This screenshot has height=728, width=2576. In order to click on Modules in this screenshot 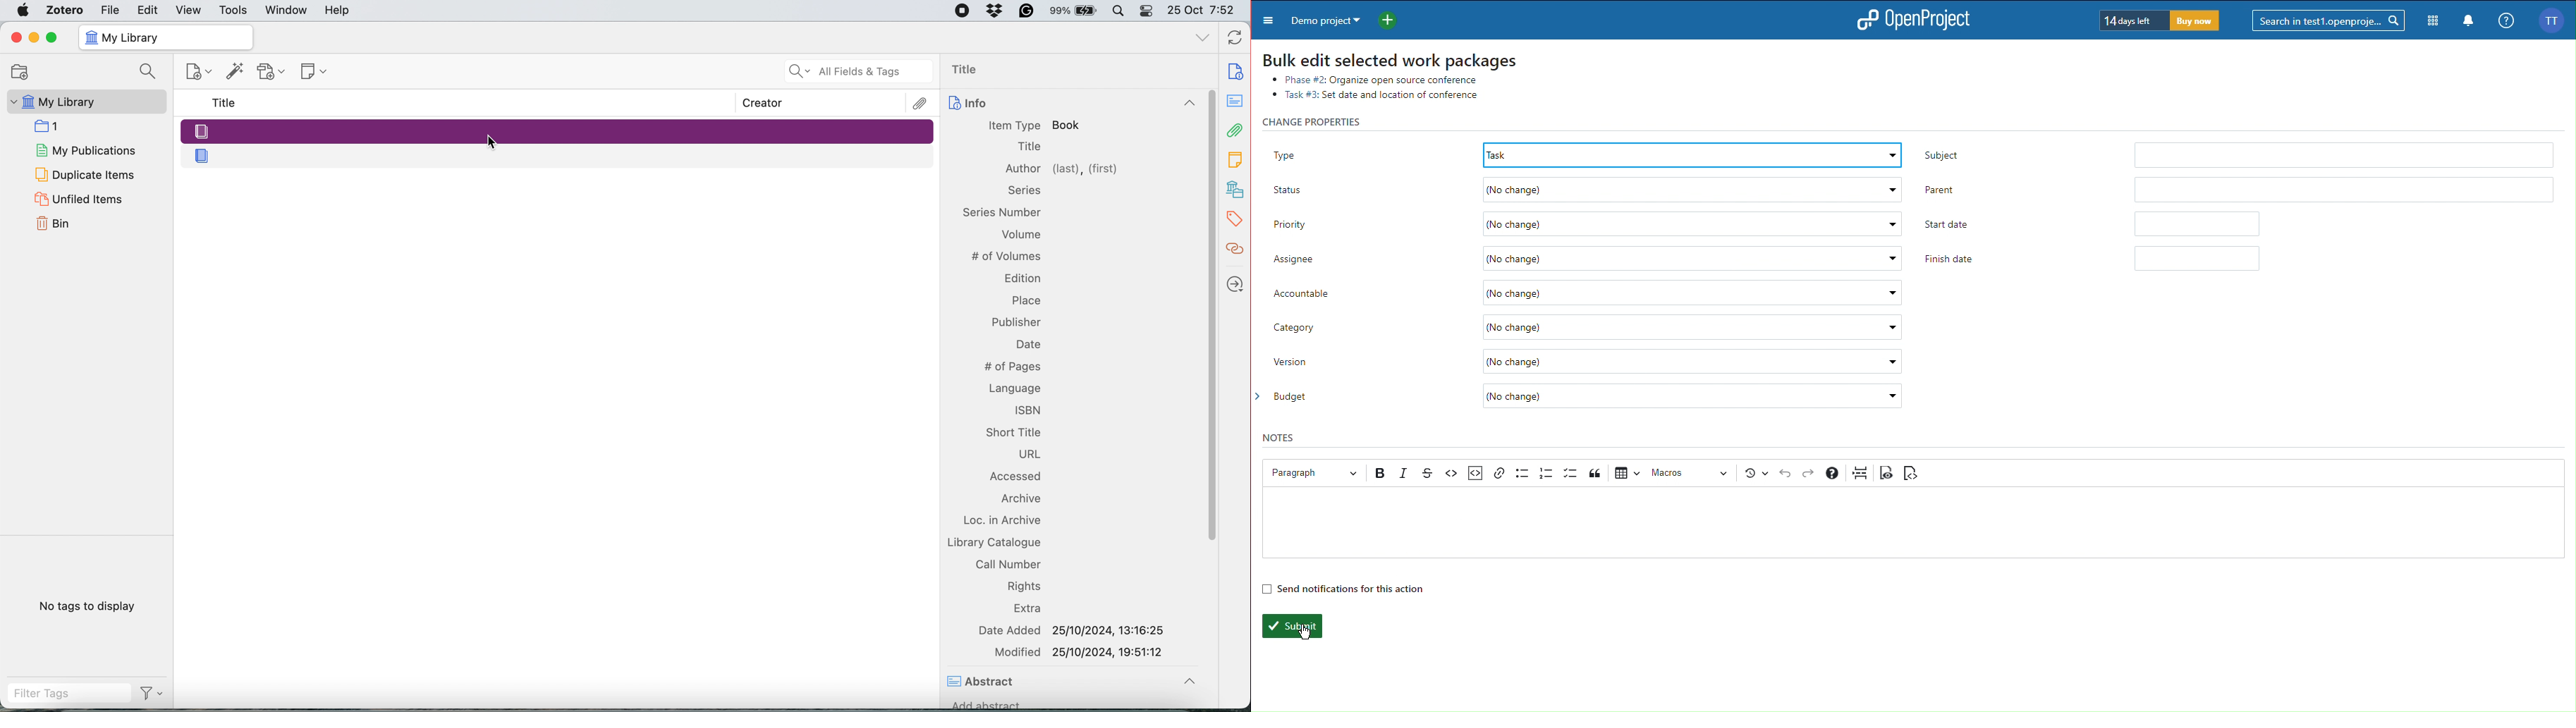, I will do `click(2434, 21)`.